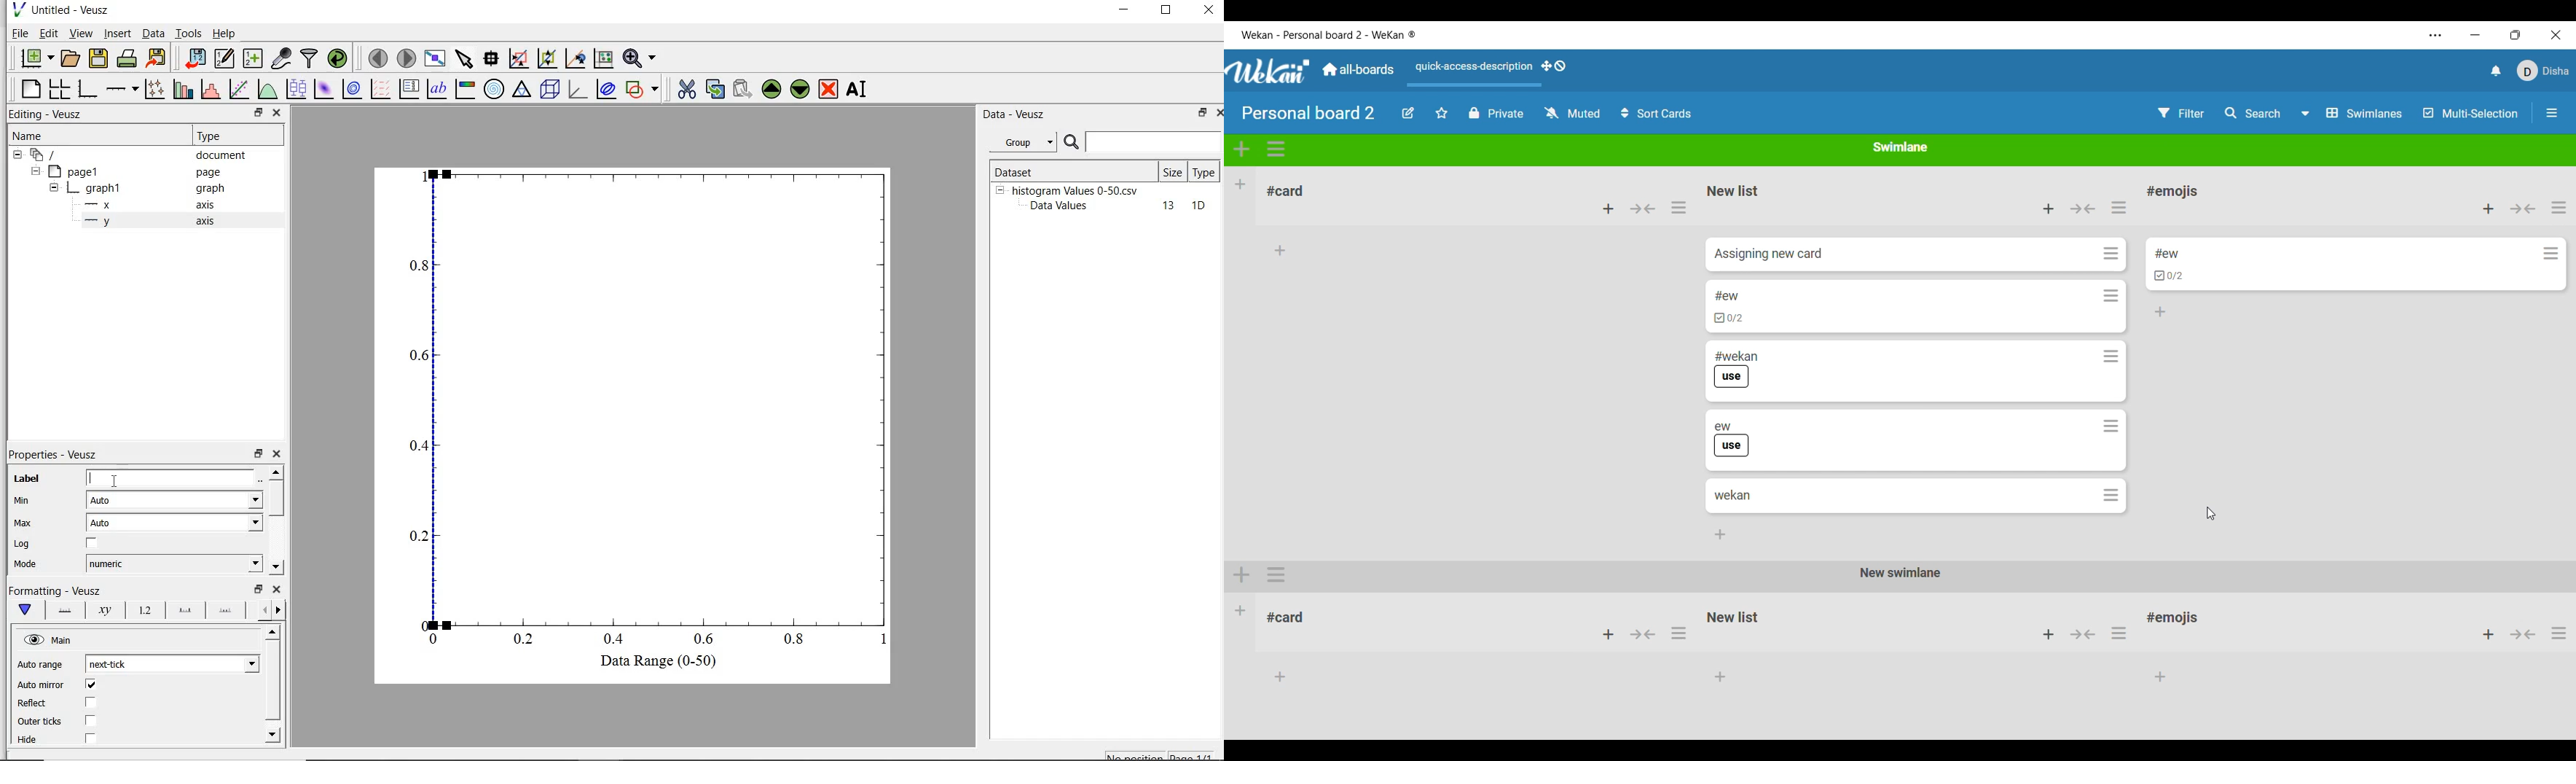 The height and width of the screenshot is (784, 2576). I want to click on auto, so click(176, 523).